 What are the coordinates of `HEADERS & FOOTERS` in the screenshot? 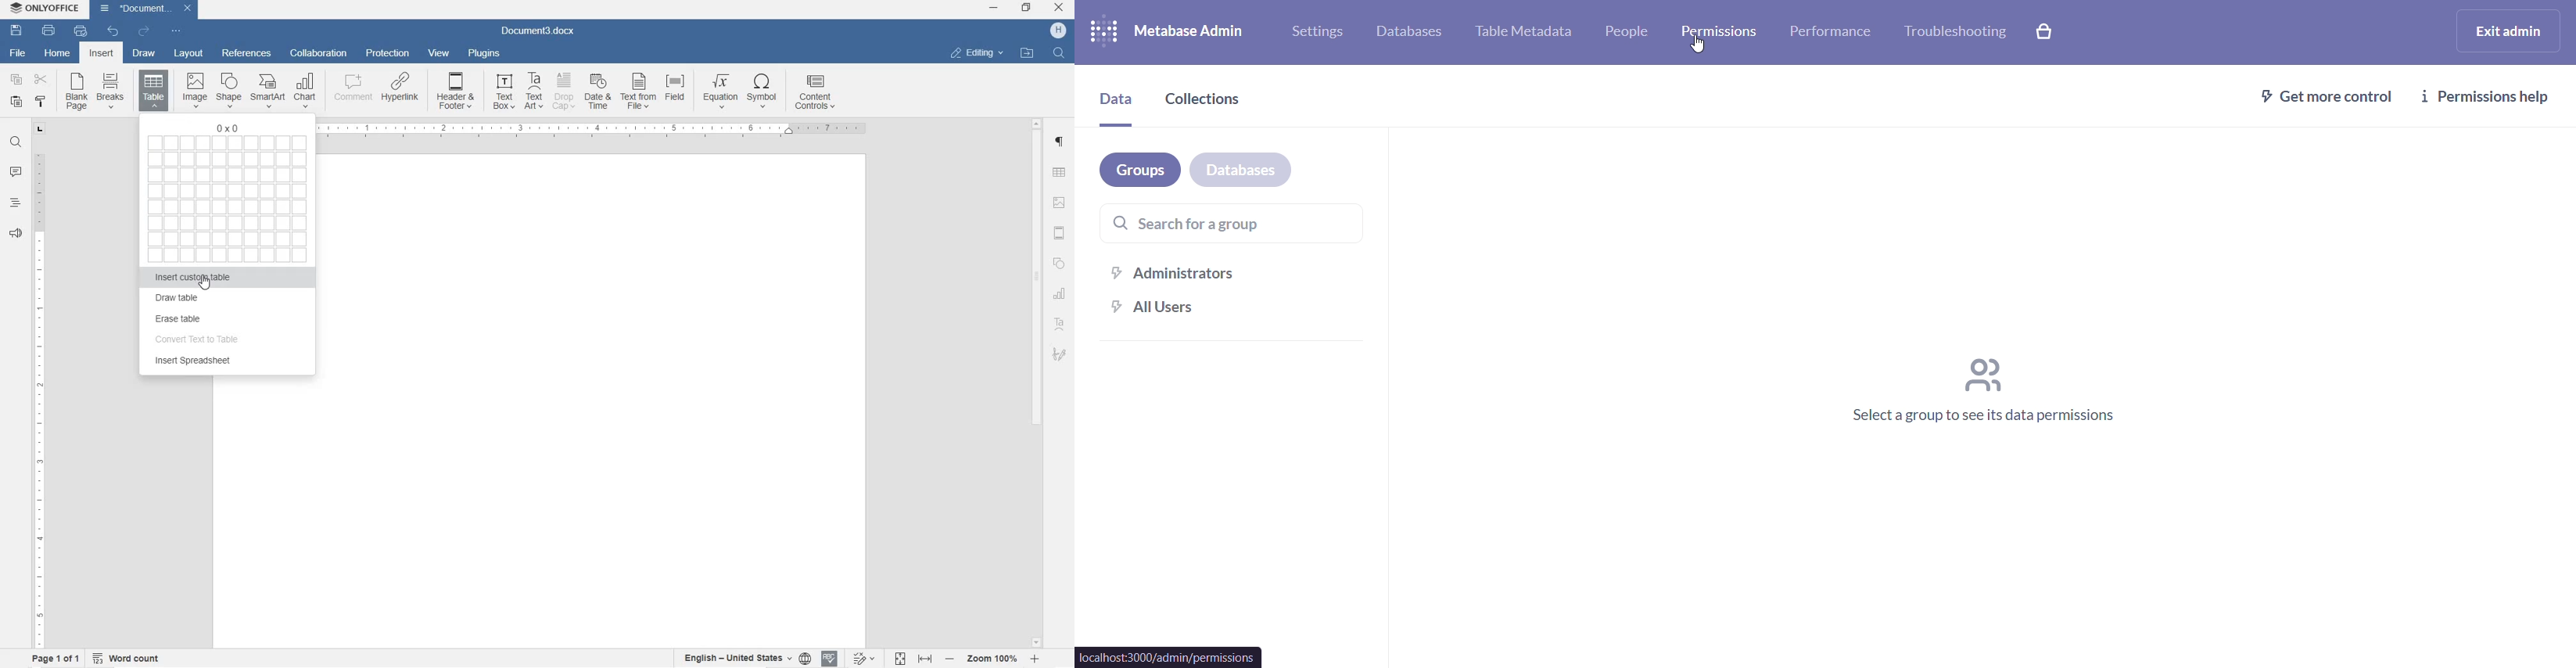 It's located at (1060, 234).